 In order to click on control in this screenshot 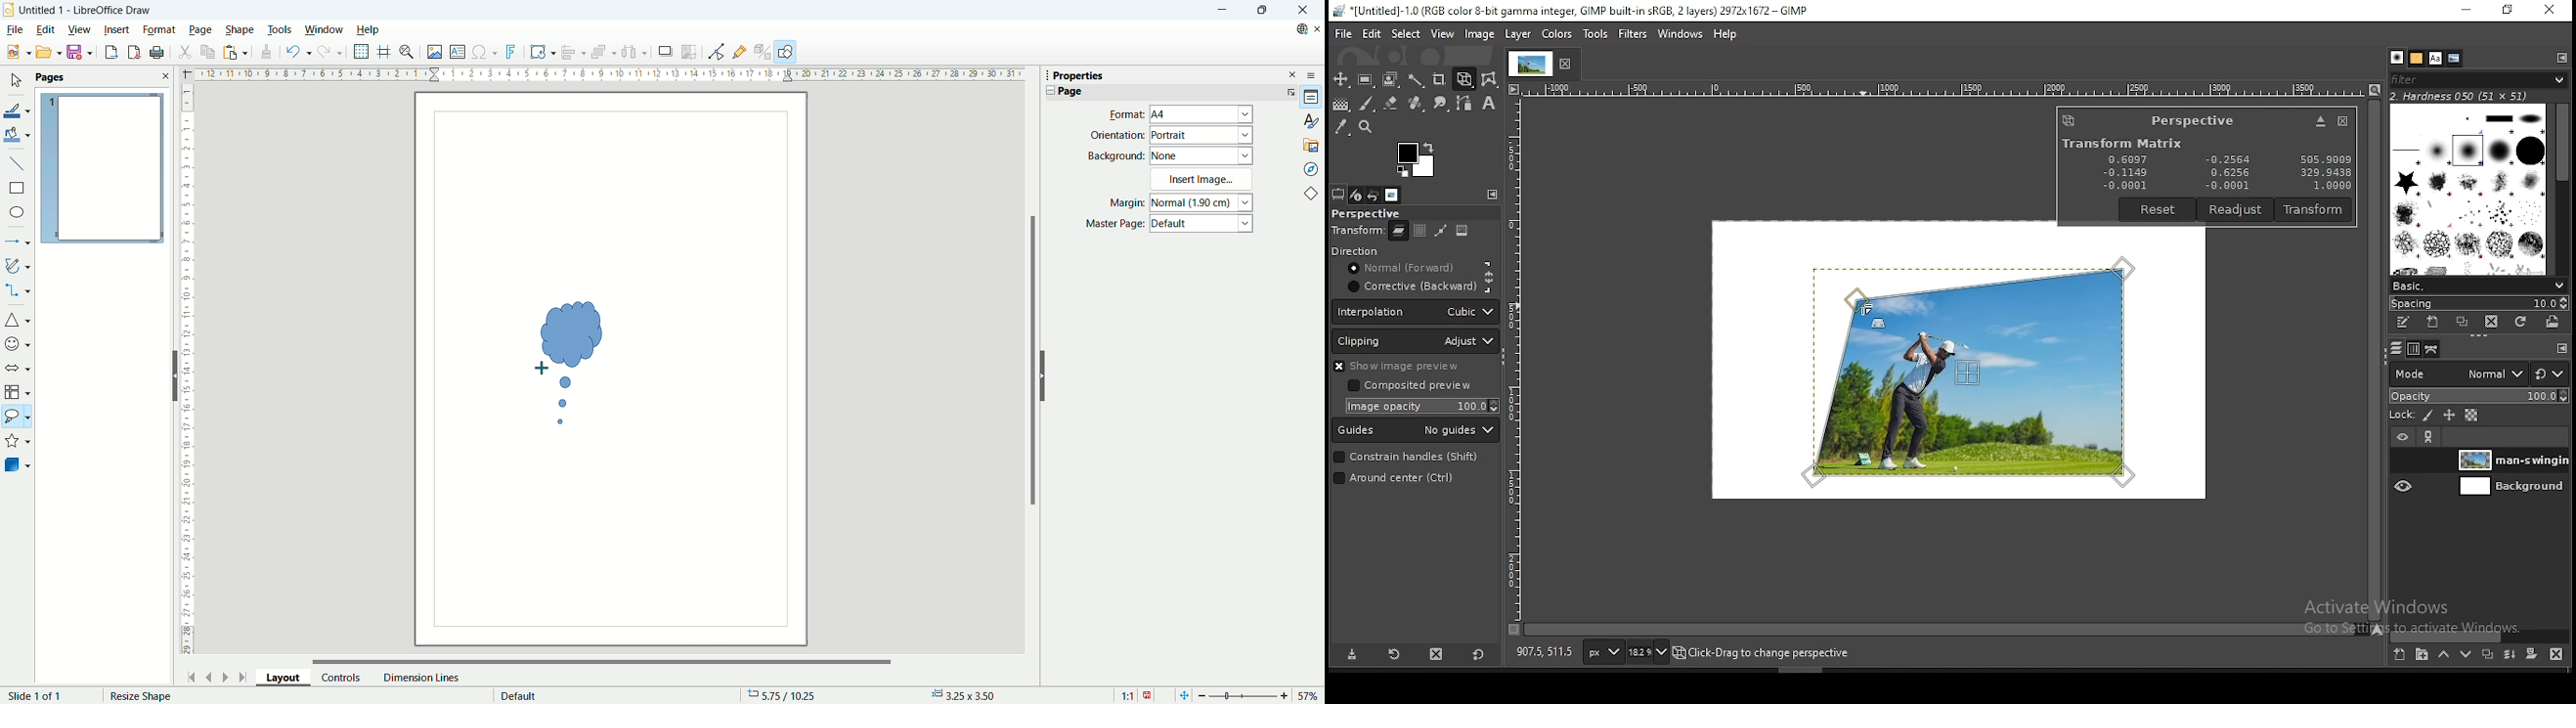, I will do `click(342, 677)`.